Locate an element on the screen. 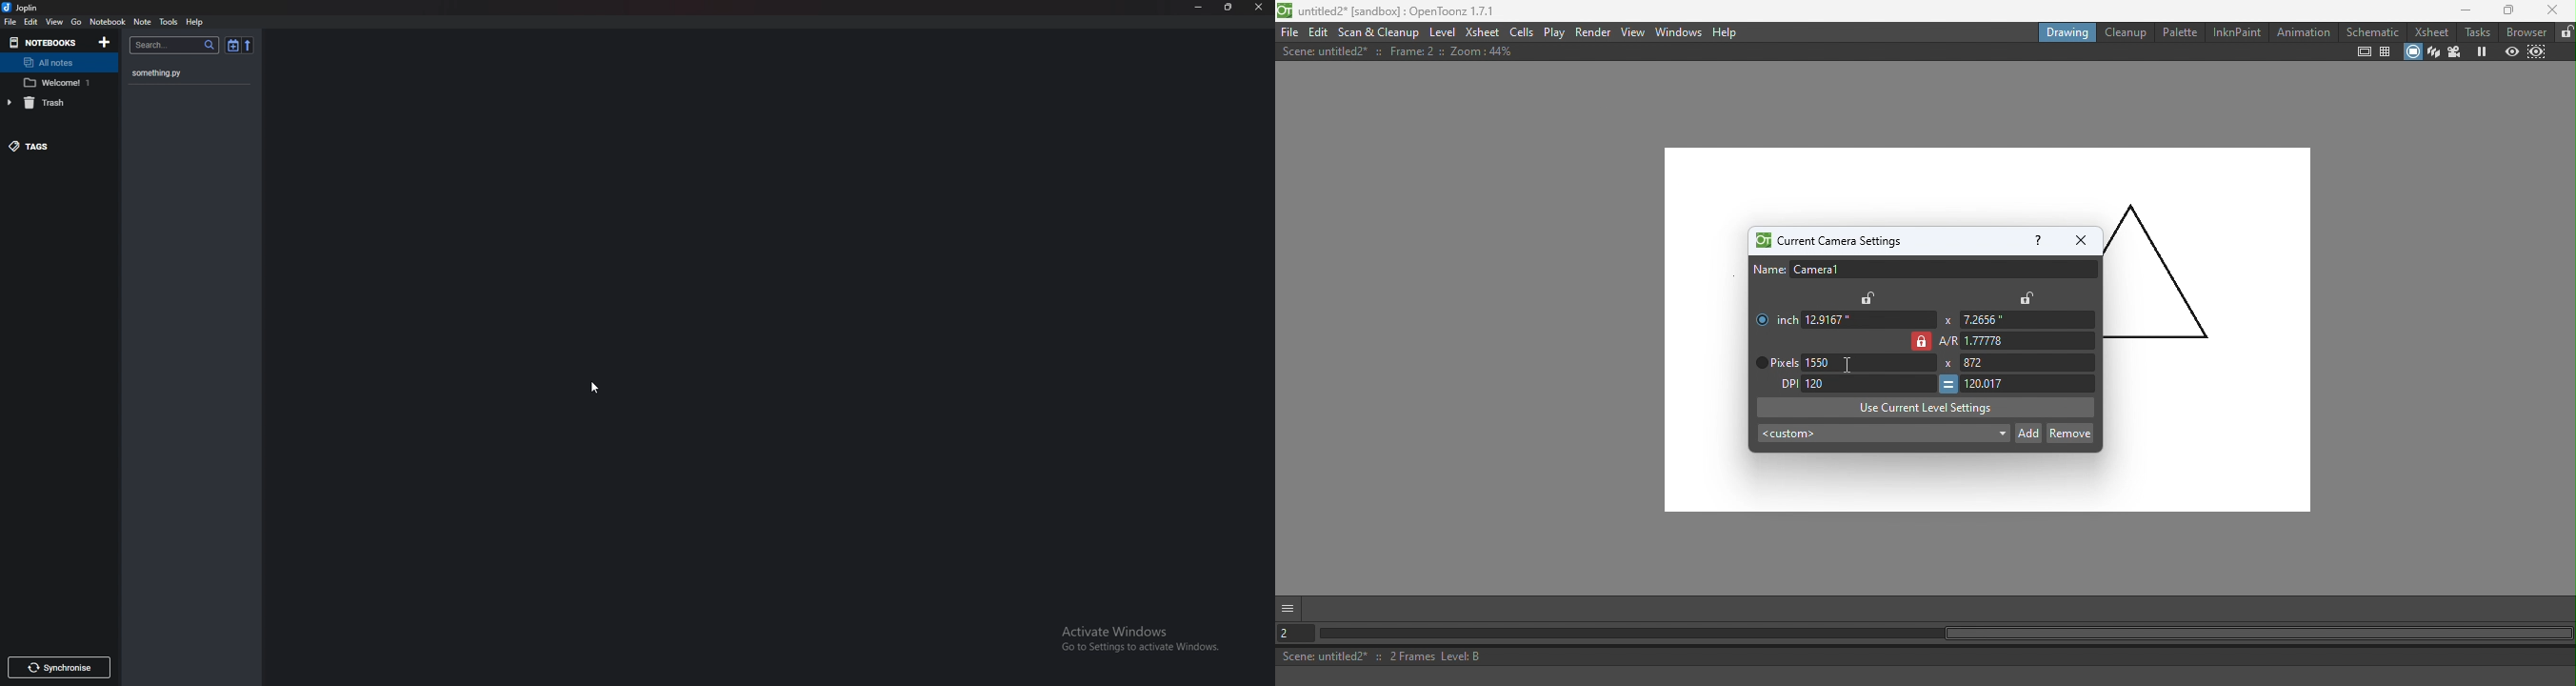 This screenshot has width=2576, height=700. Safe area is located at coordinates (2365, 52).